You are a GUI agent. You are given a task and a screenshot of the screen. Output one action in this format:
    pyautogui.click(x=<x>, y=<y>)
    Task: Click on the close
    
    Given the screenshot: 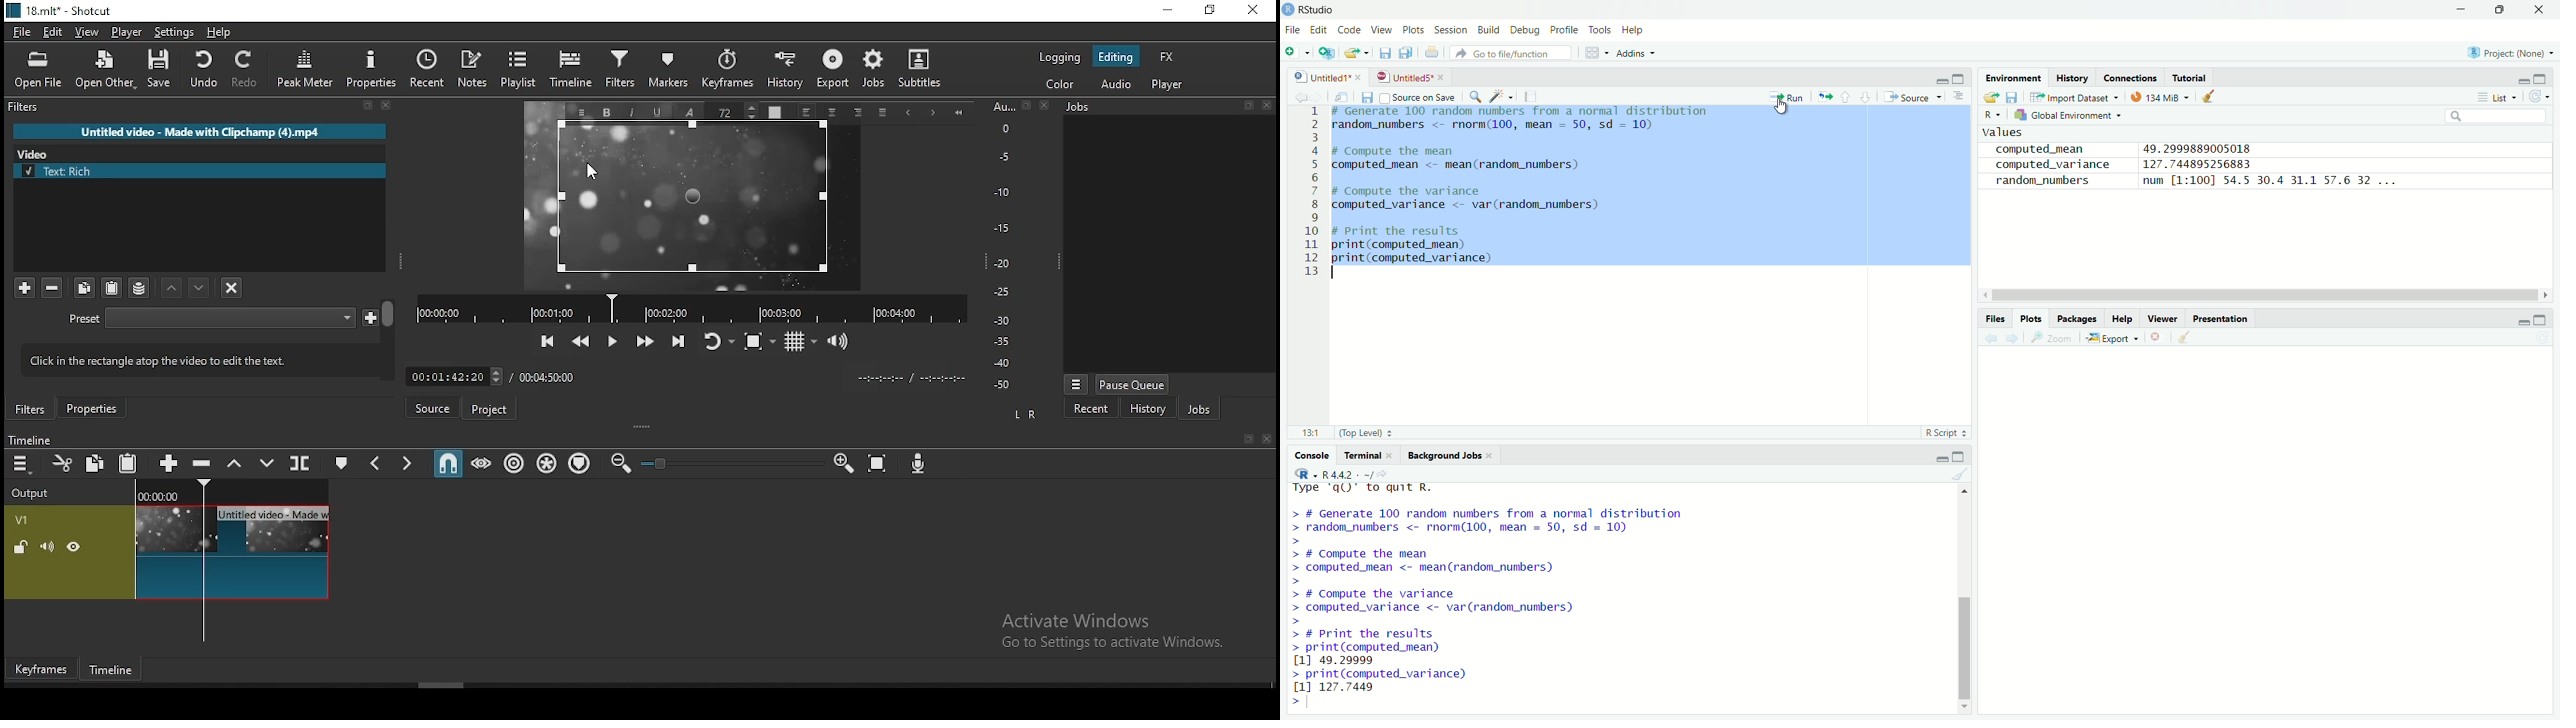 What is the action you would take?
    pyautogui.click(x=1391, y=455)
    